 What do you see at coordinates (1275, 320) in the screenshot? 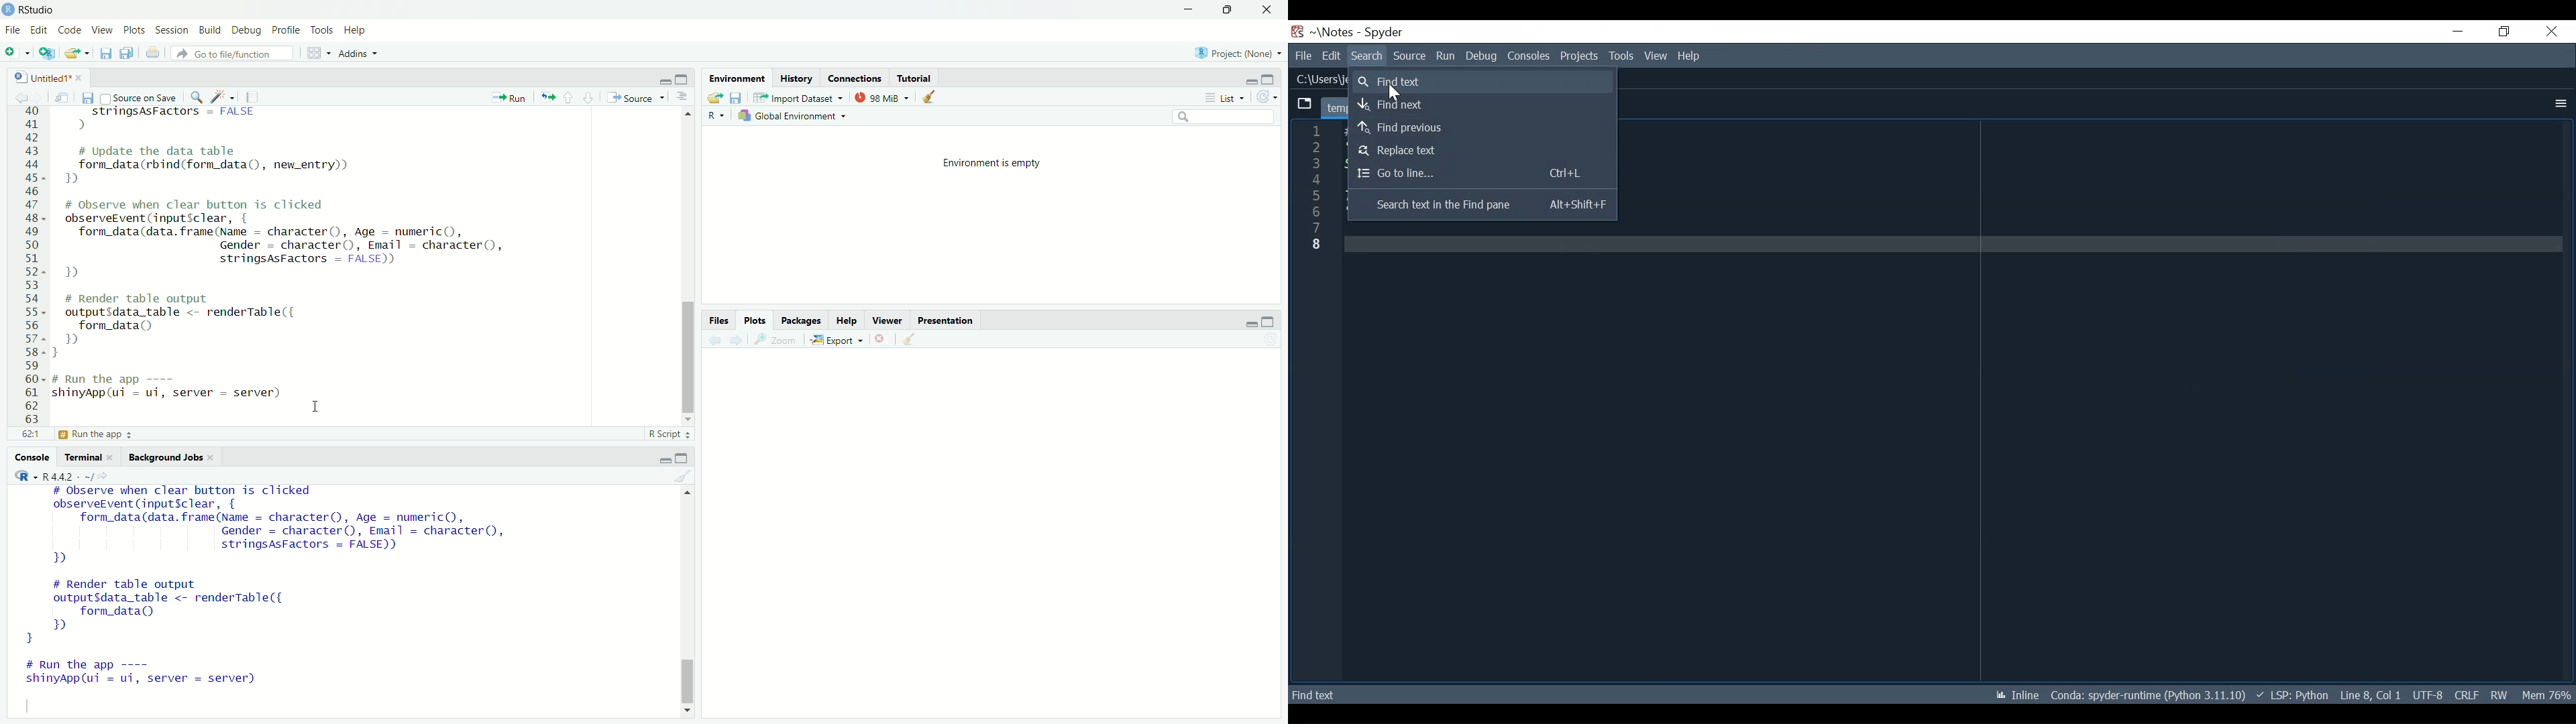
I see `maximize` at bounding box center [1275, 320].